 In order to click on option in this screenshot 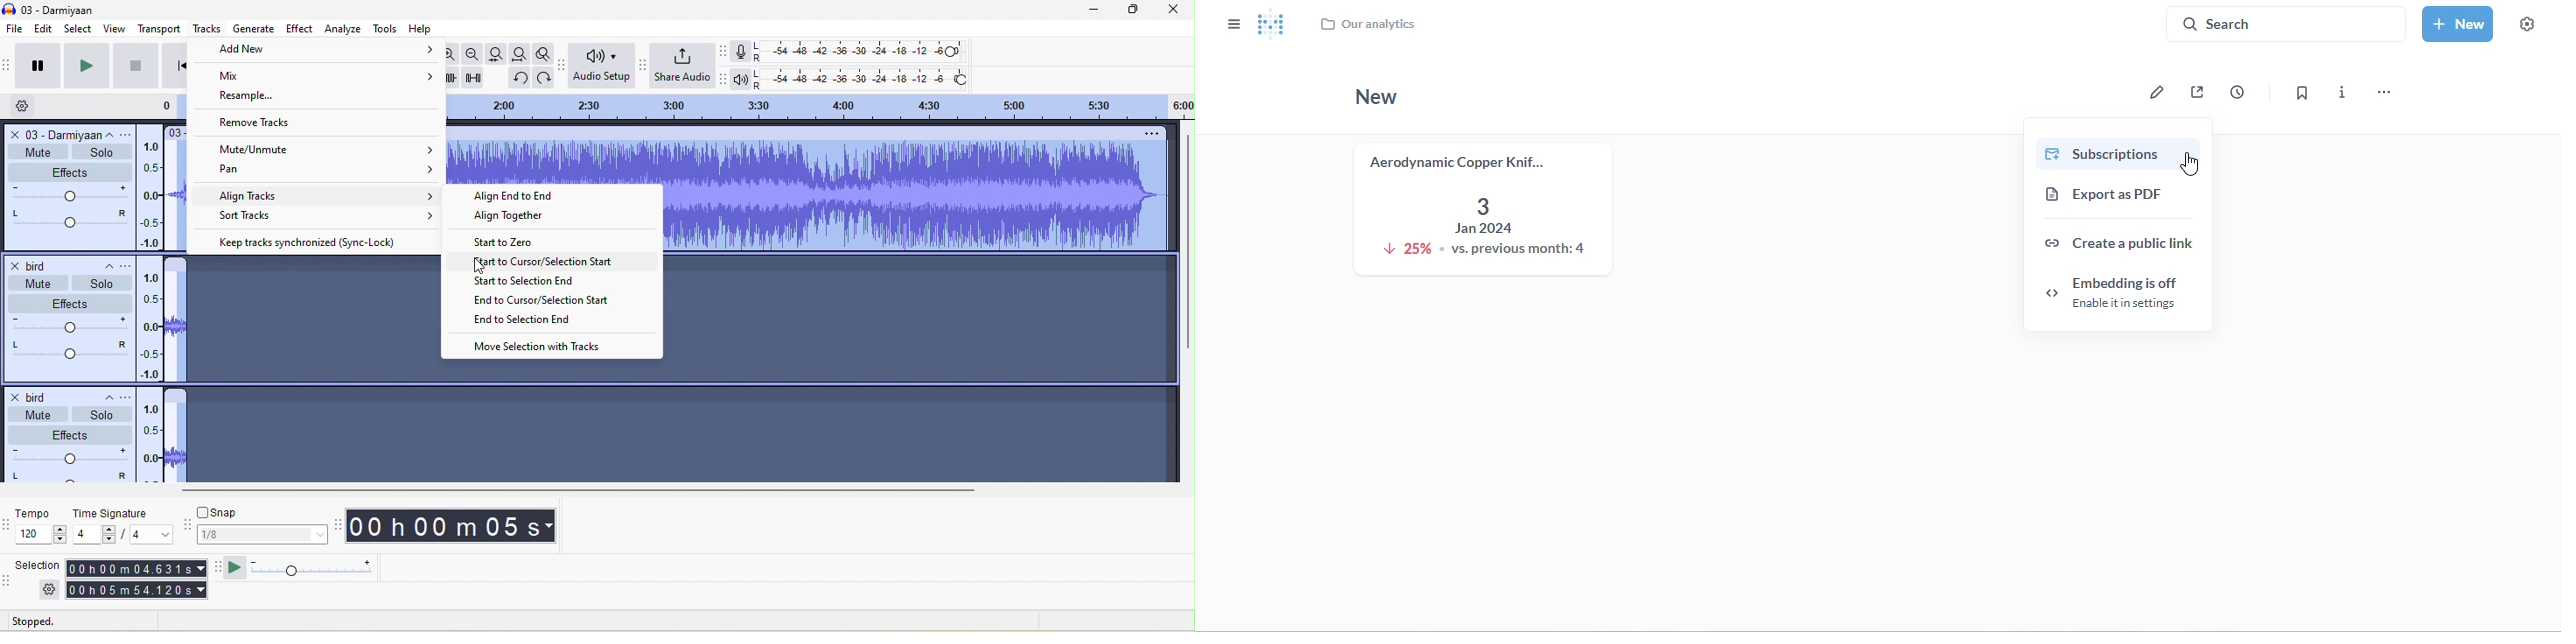, I will do `click(1150, 136)`.